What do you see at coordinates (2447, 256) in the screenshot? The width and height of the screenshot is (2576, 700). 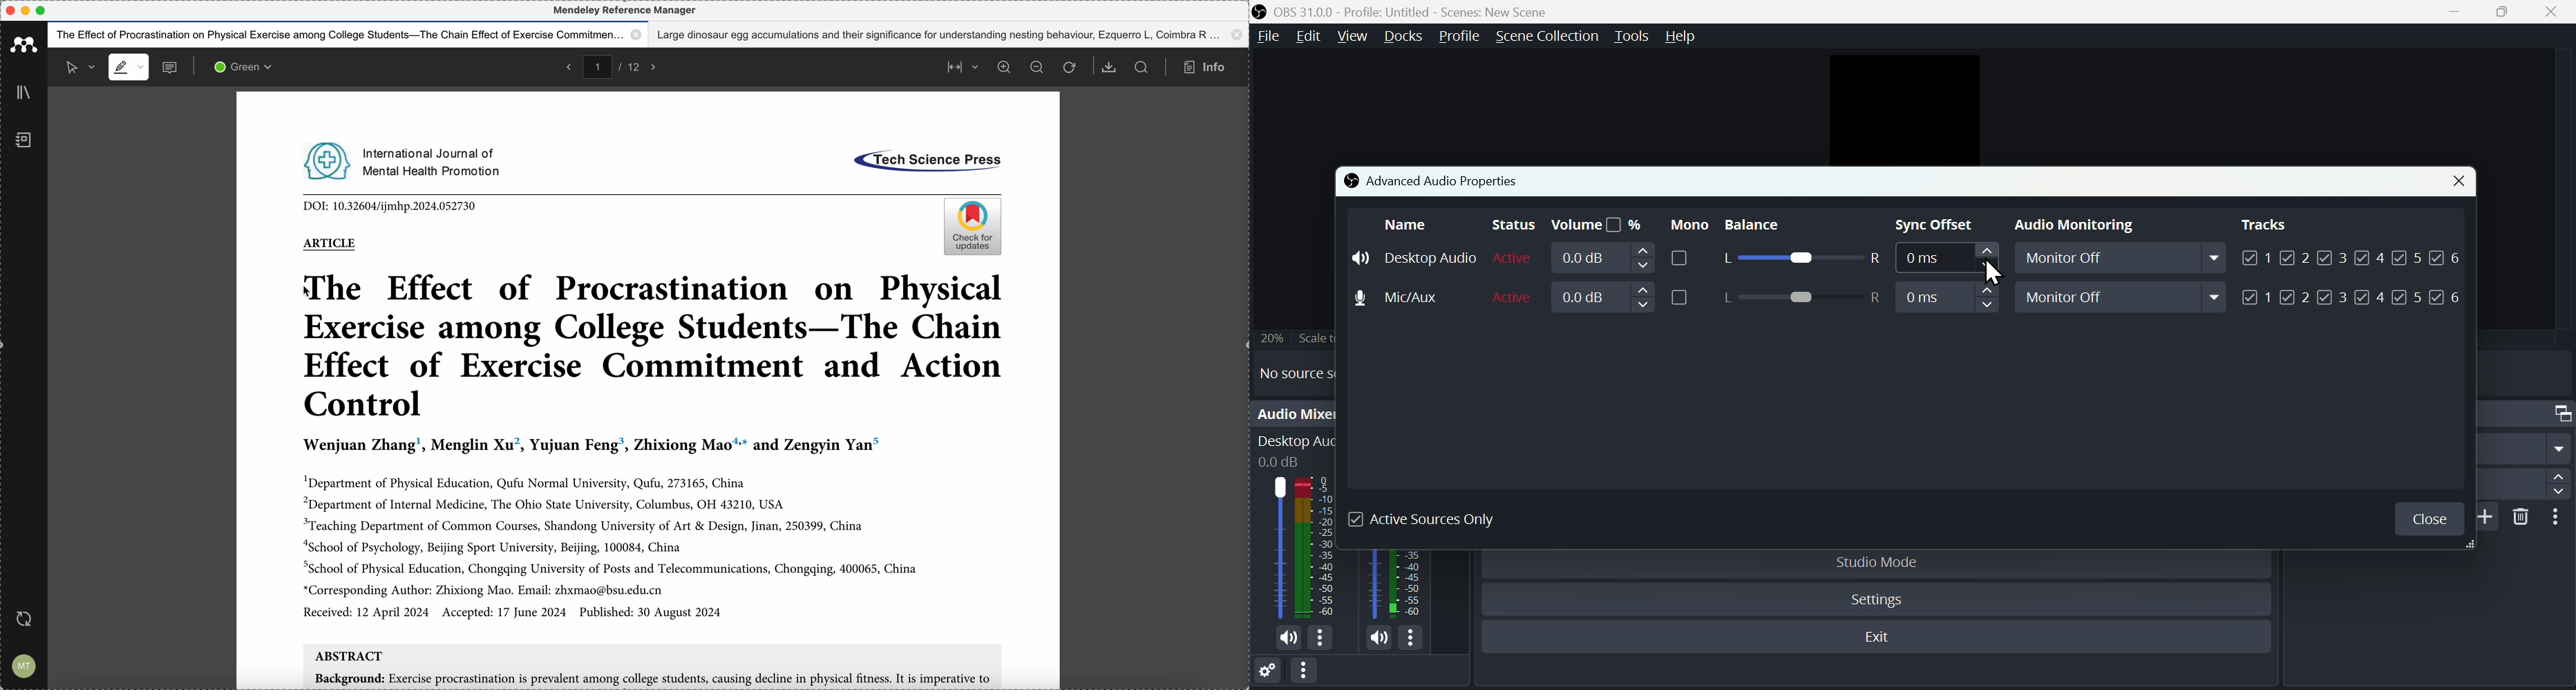 I see `(un)check Track 6` at bounding box center [2447, 256].